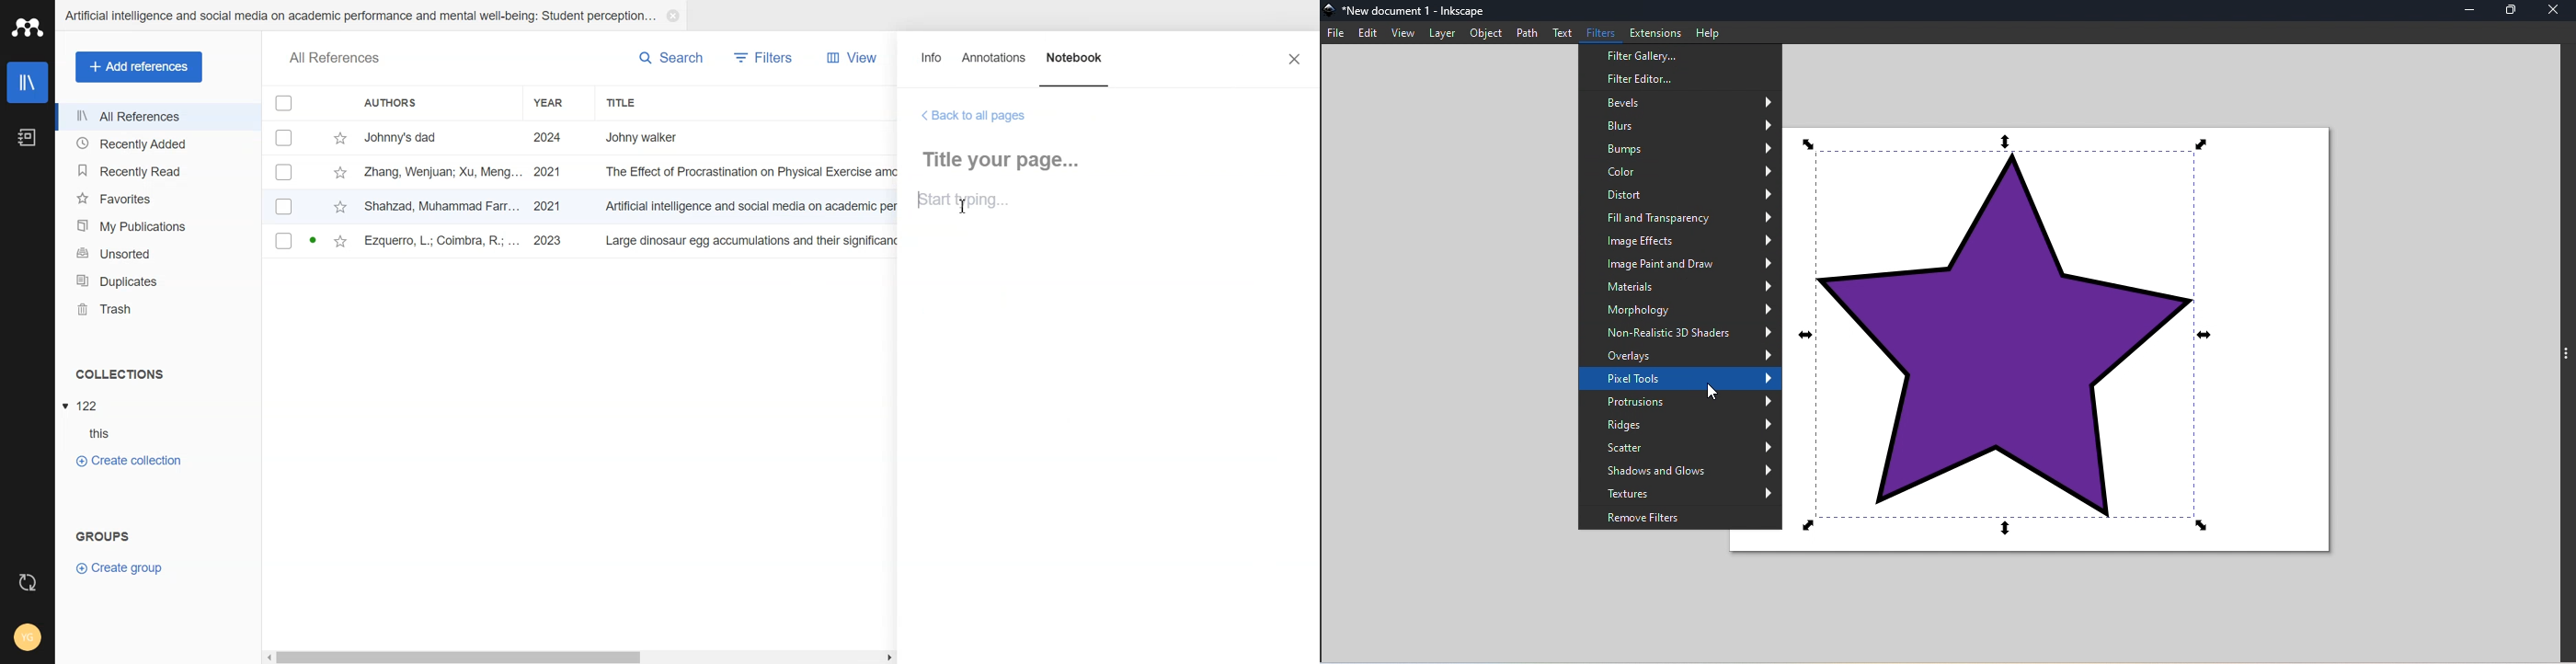 This screenshot has width=2576, height=672. What do you see at coordinates (656, 136) in the screenshot?
I see `Johny walker` at bounding box center [656, 136].